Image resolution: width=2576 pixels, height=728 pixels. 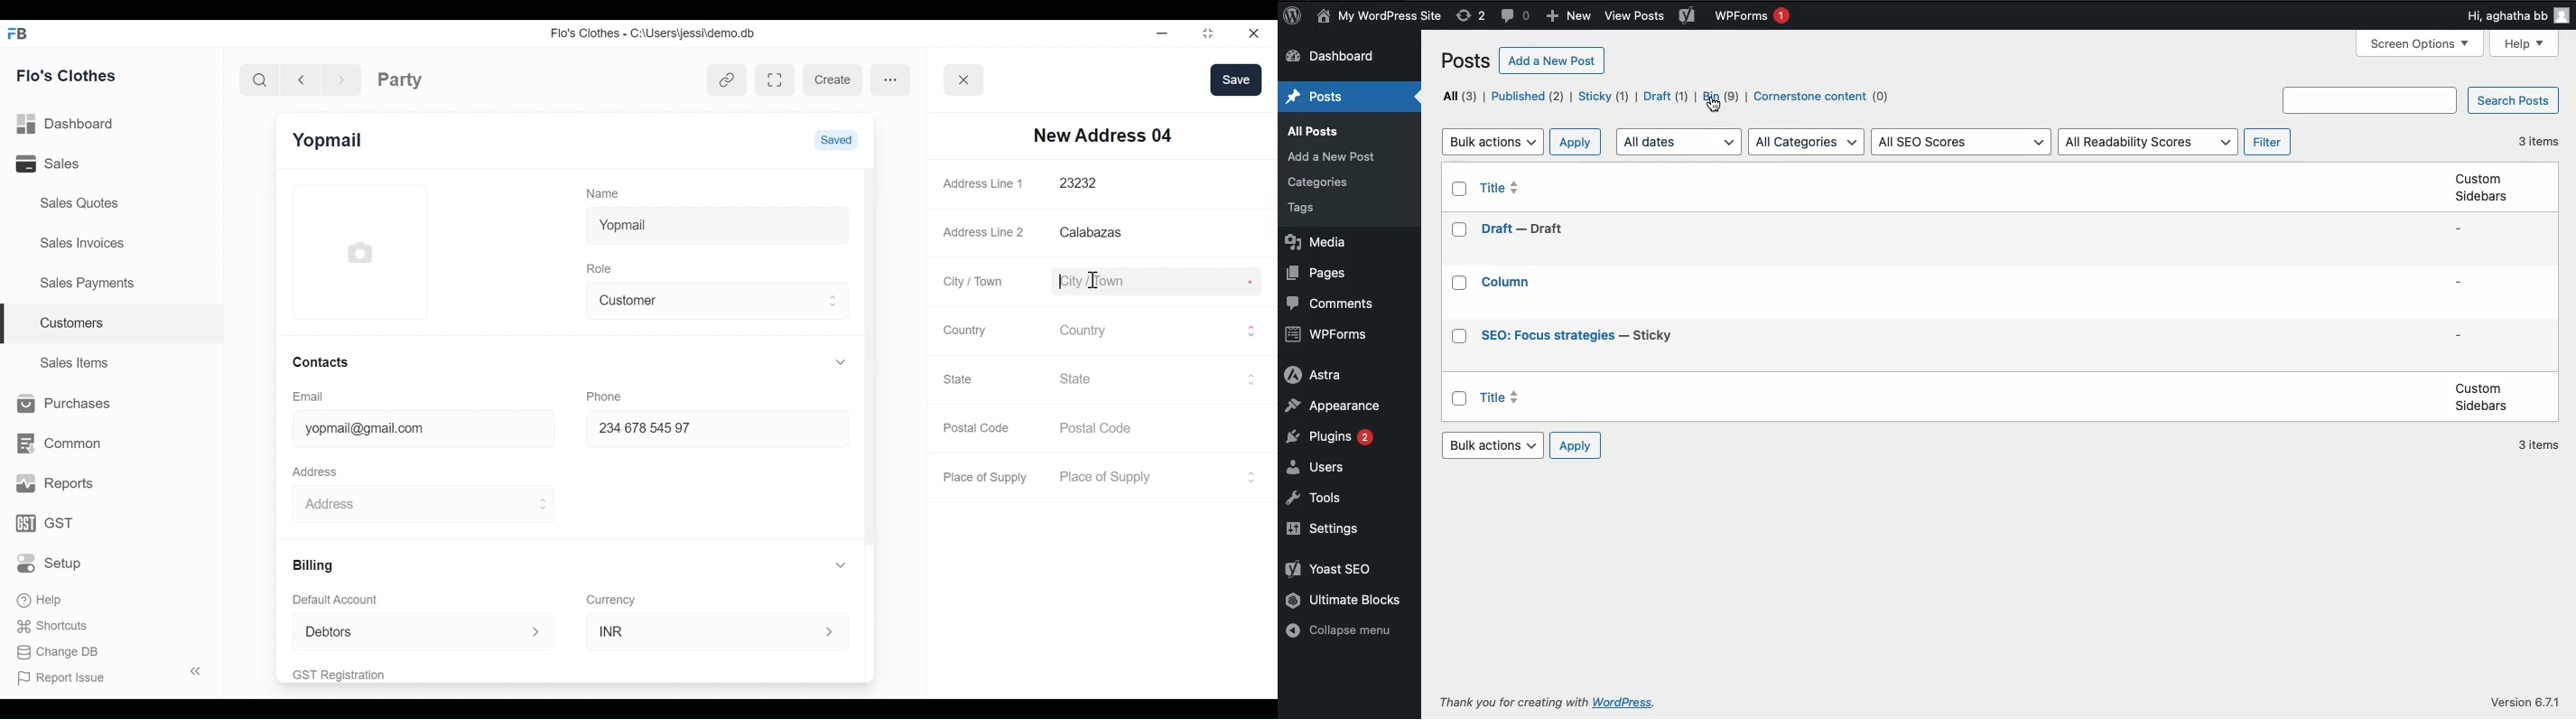 What do you see at coordinates (602, 267) in the screenshot?
I see `Role` at bounding box center [602, 267].